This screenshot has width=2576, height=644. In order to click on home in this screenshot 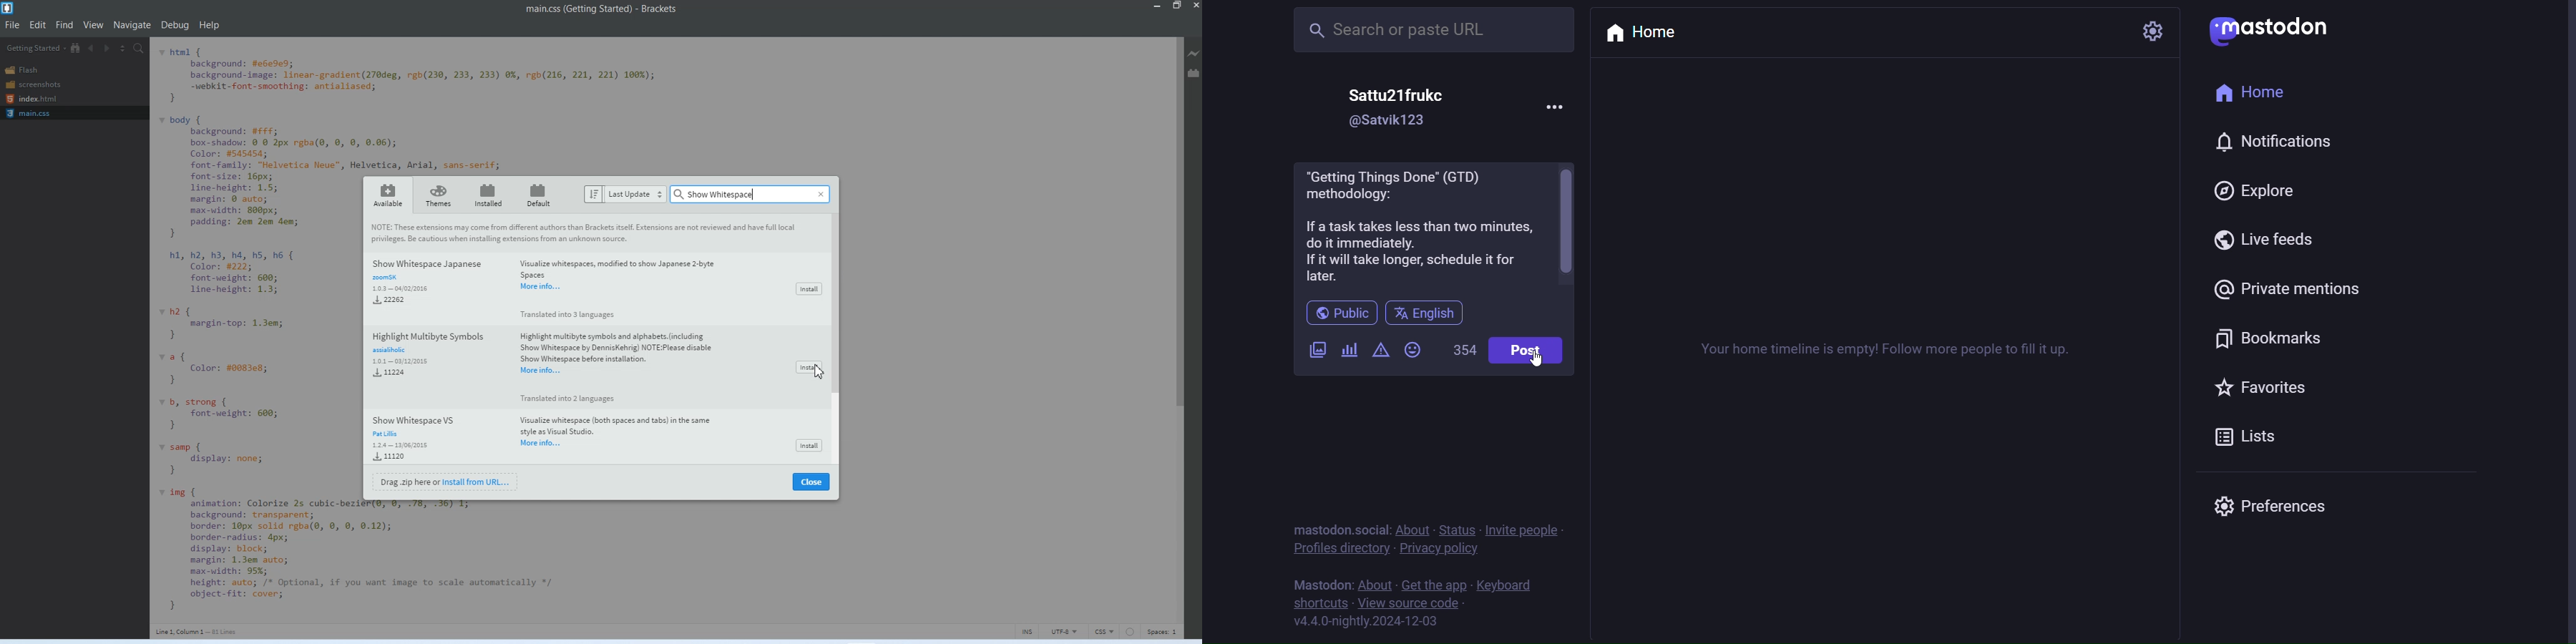, I will do `click(1643, 31)`.